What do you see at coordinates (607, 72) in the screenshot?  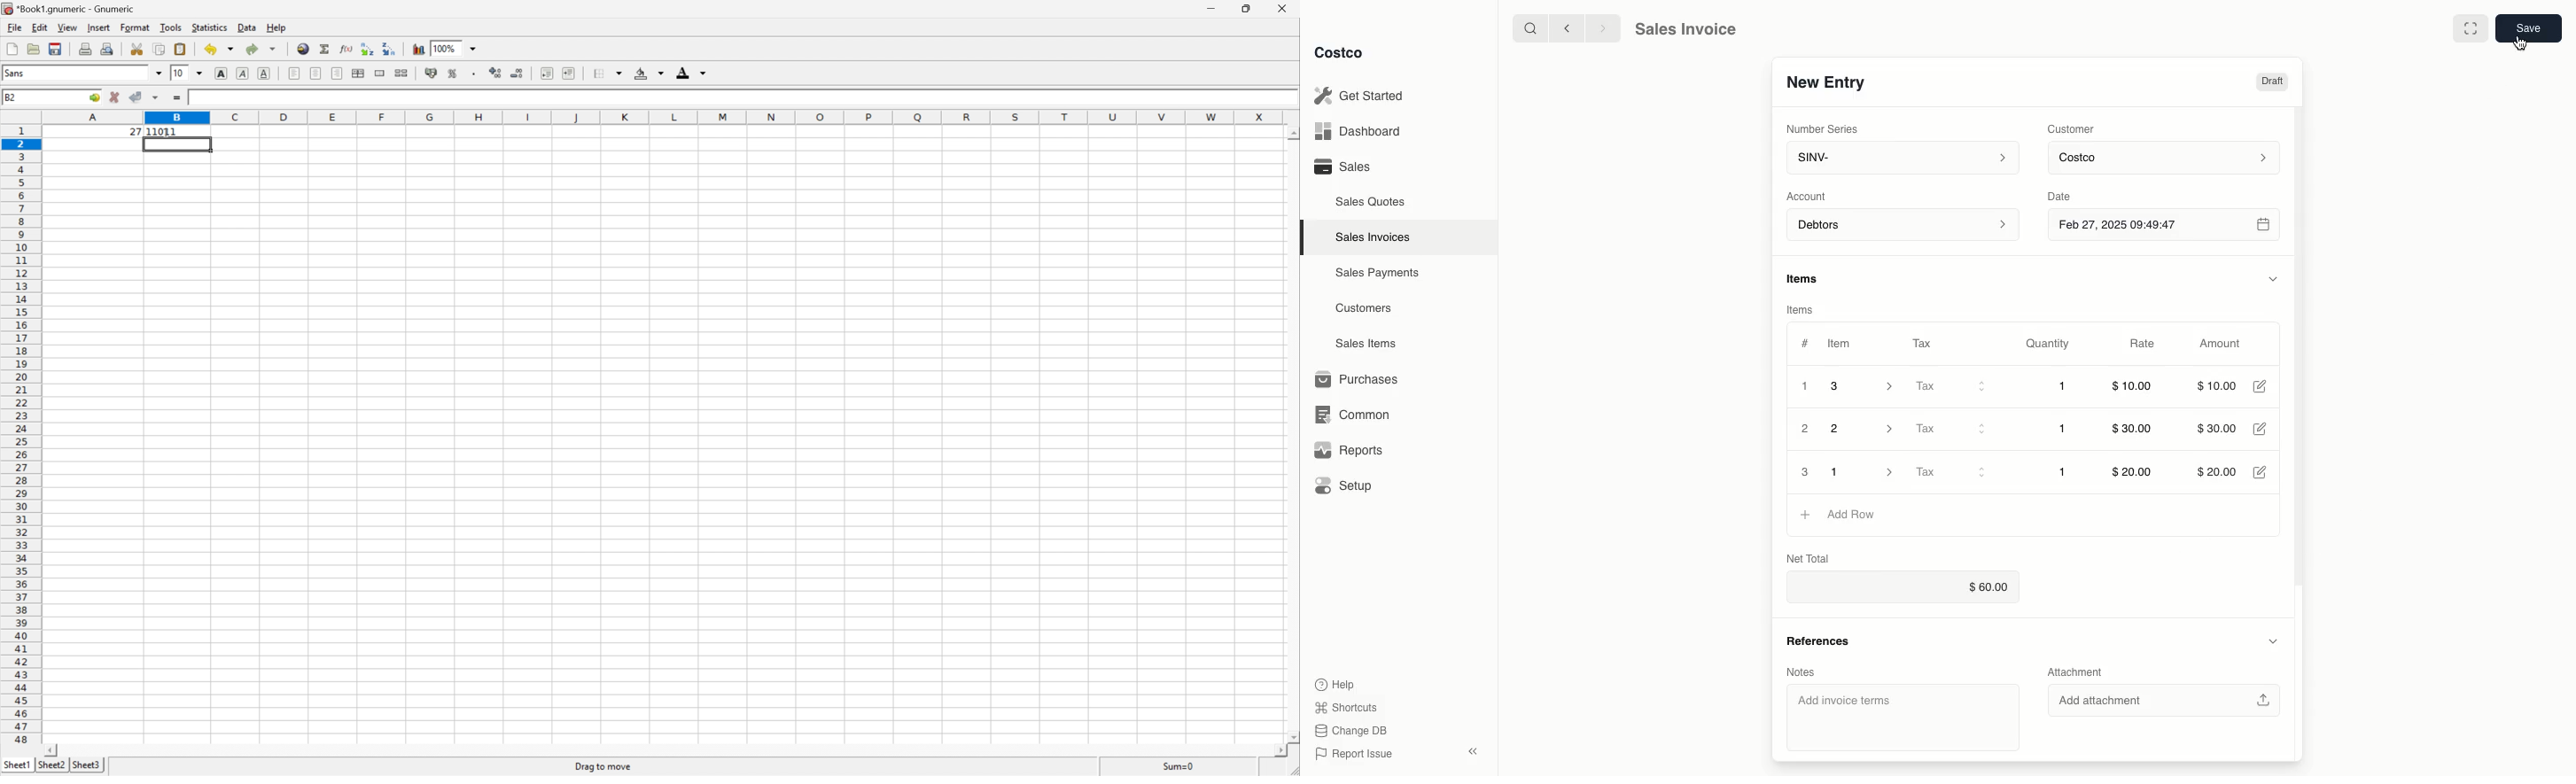 I see `Borders` at bounding box center [607, 72].